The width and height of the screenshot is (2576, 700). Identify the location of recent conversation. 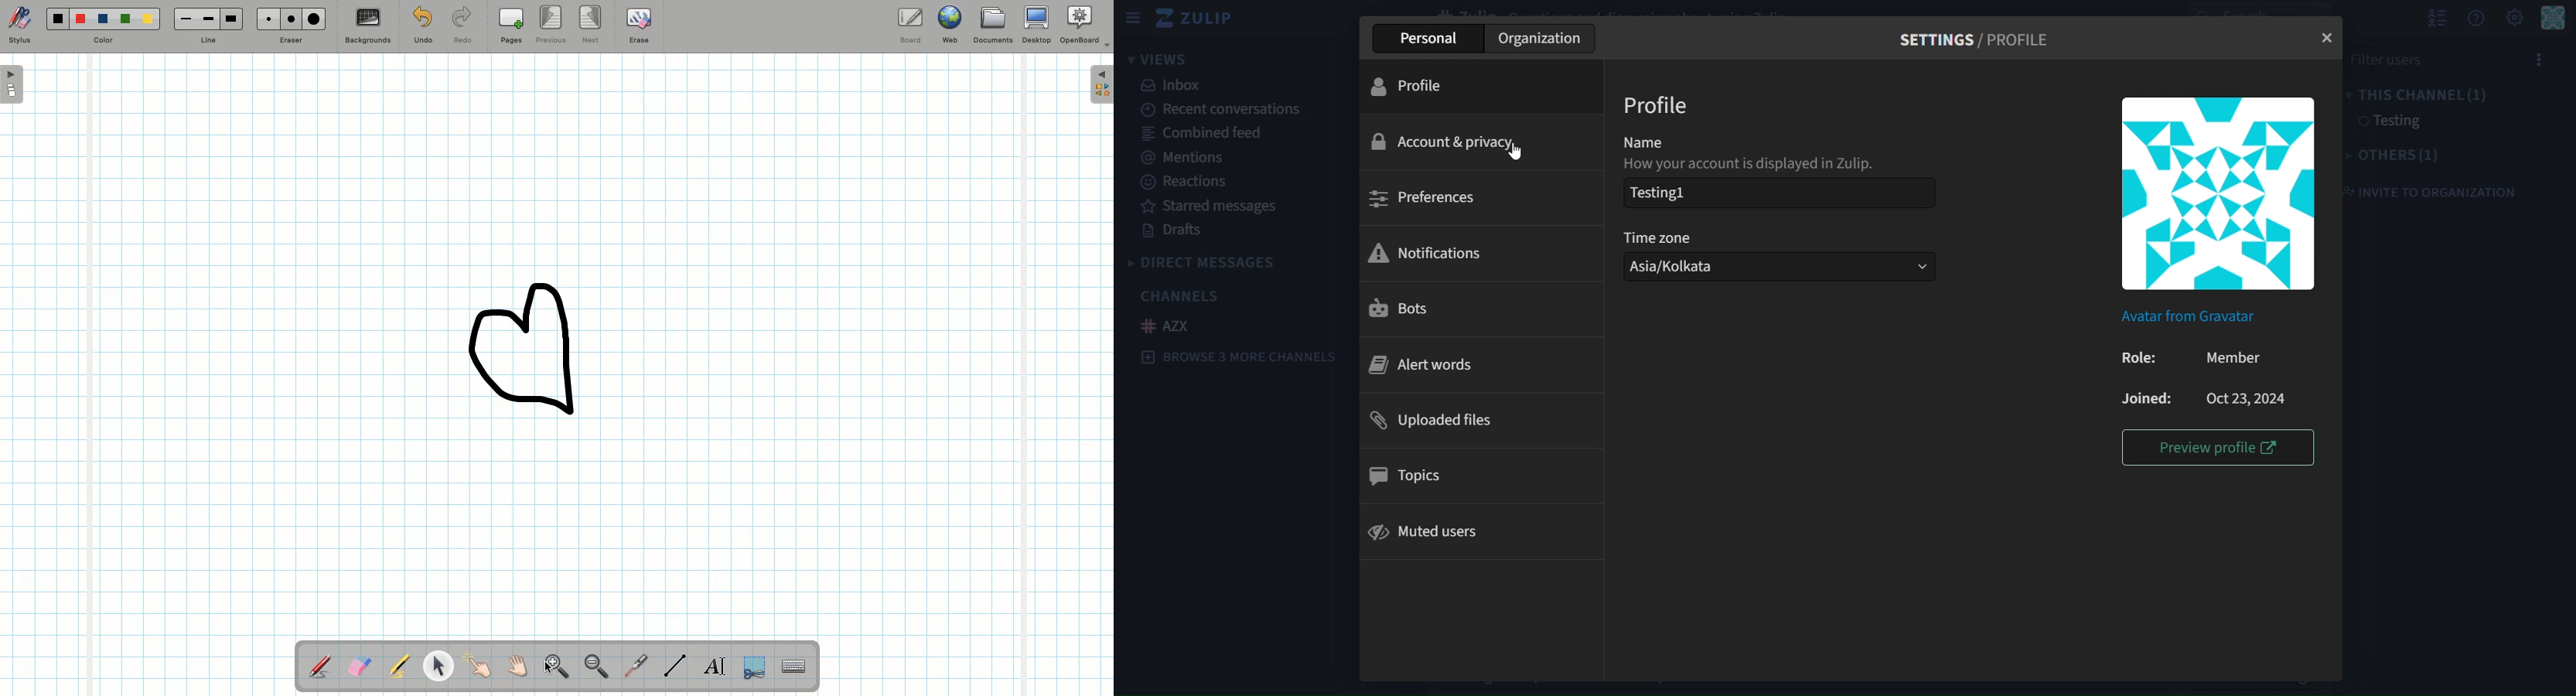
(1227, 110).